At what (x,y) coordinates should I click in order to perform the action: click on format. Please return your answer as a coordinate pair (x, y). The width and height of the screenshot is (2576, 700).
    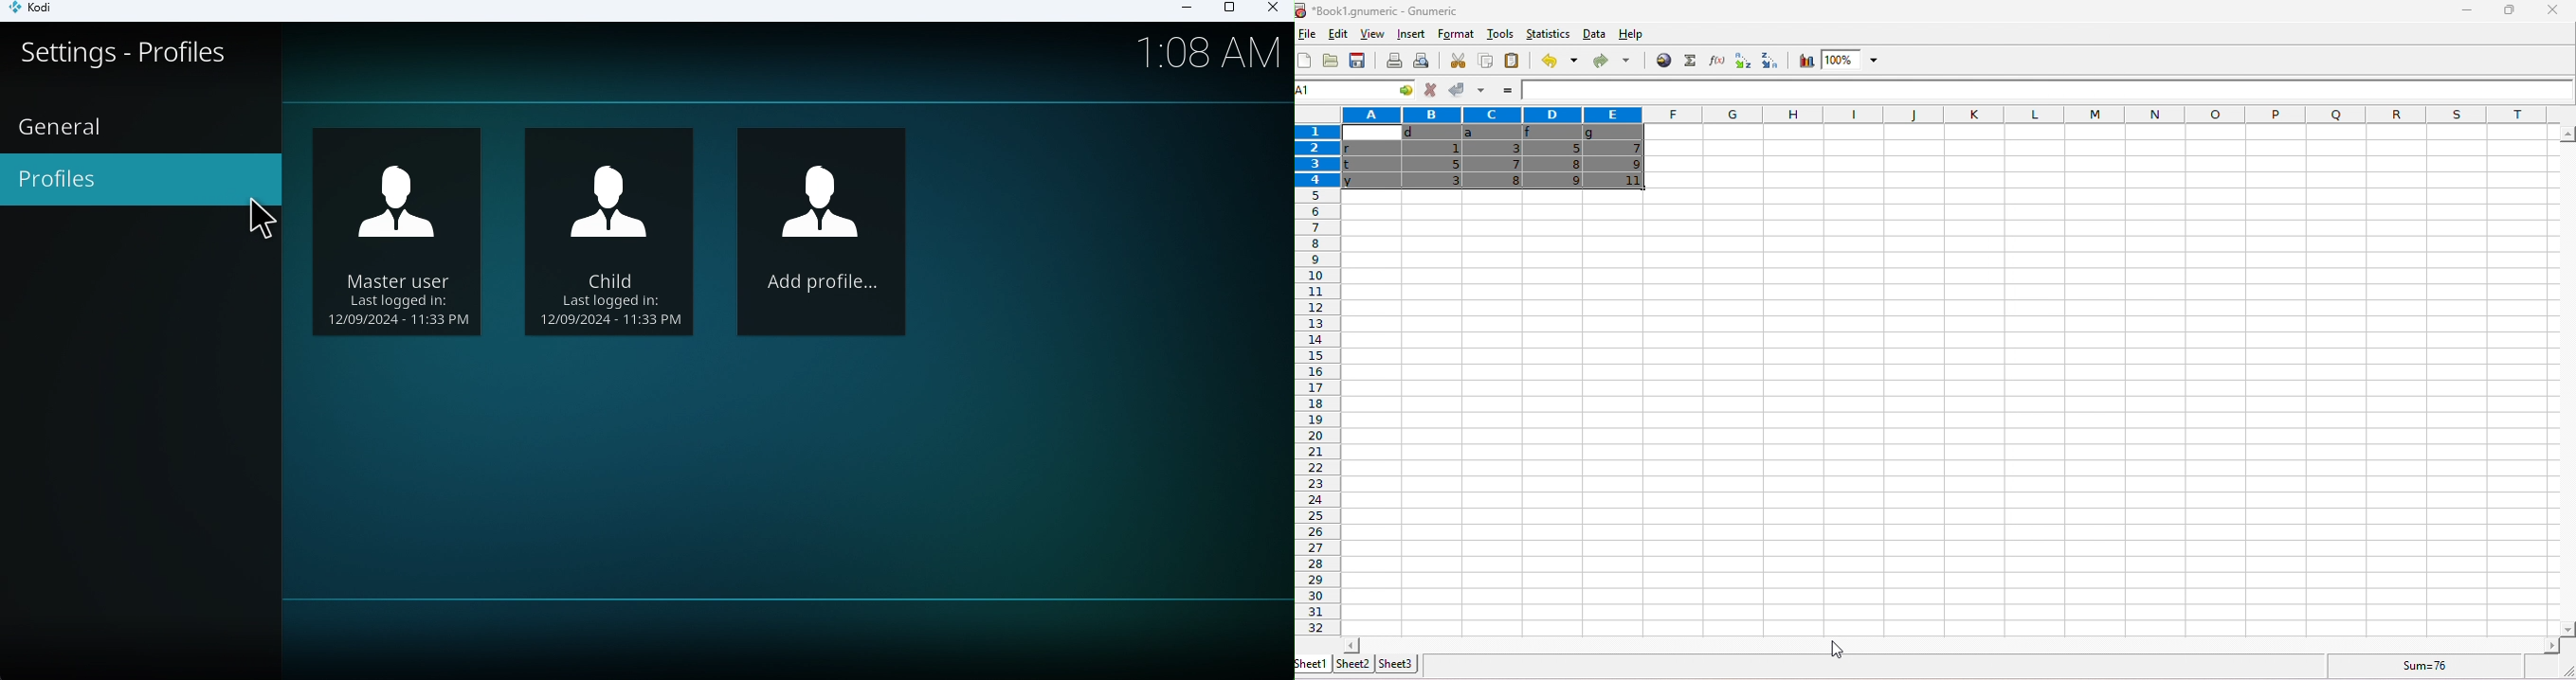
    Looking at the image, I should click on (1458, 33).